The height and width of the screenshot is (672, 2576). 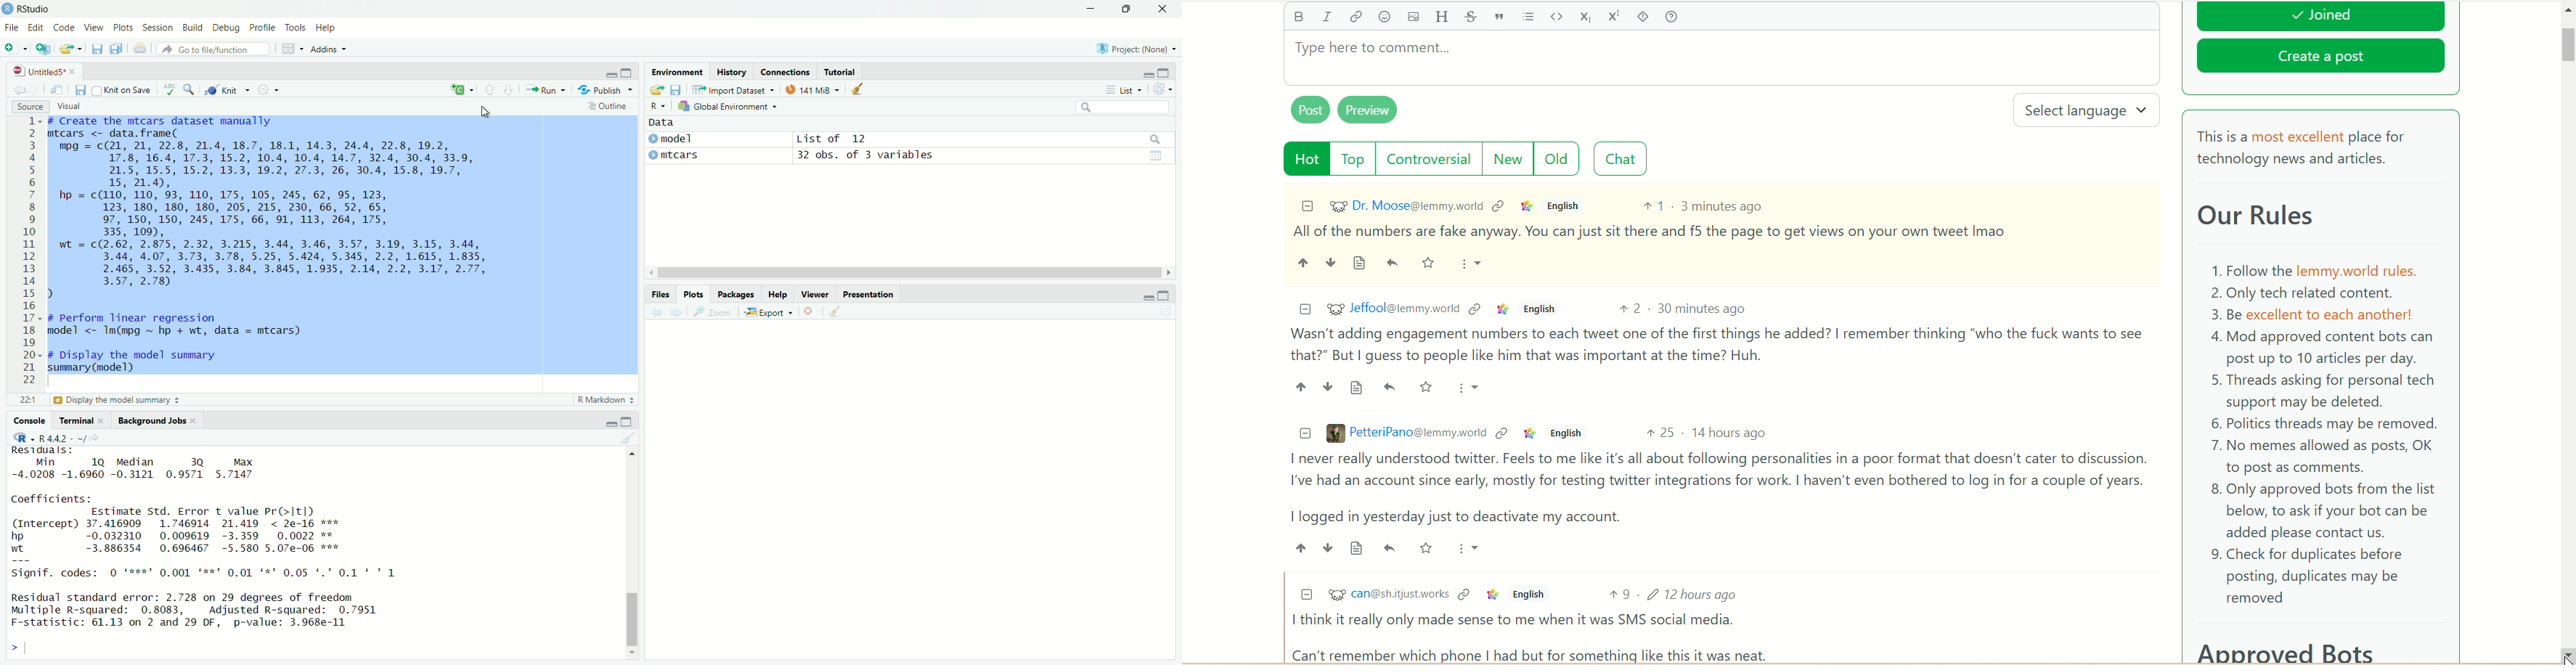 What do you see at coordinates (629, 420) in the screenshot?
I see `maximize` at bounding box center [629, 420].